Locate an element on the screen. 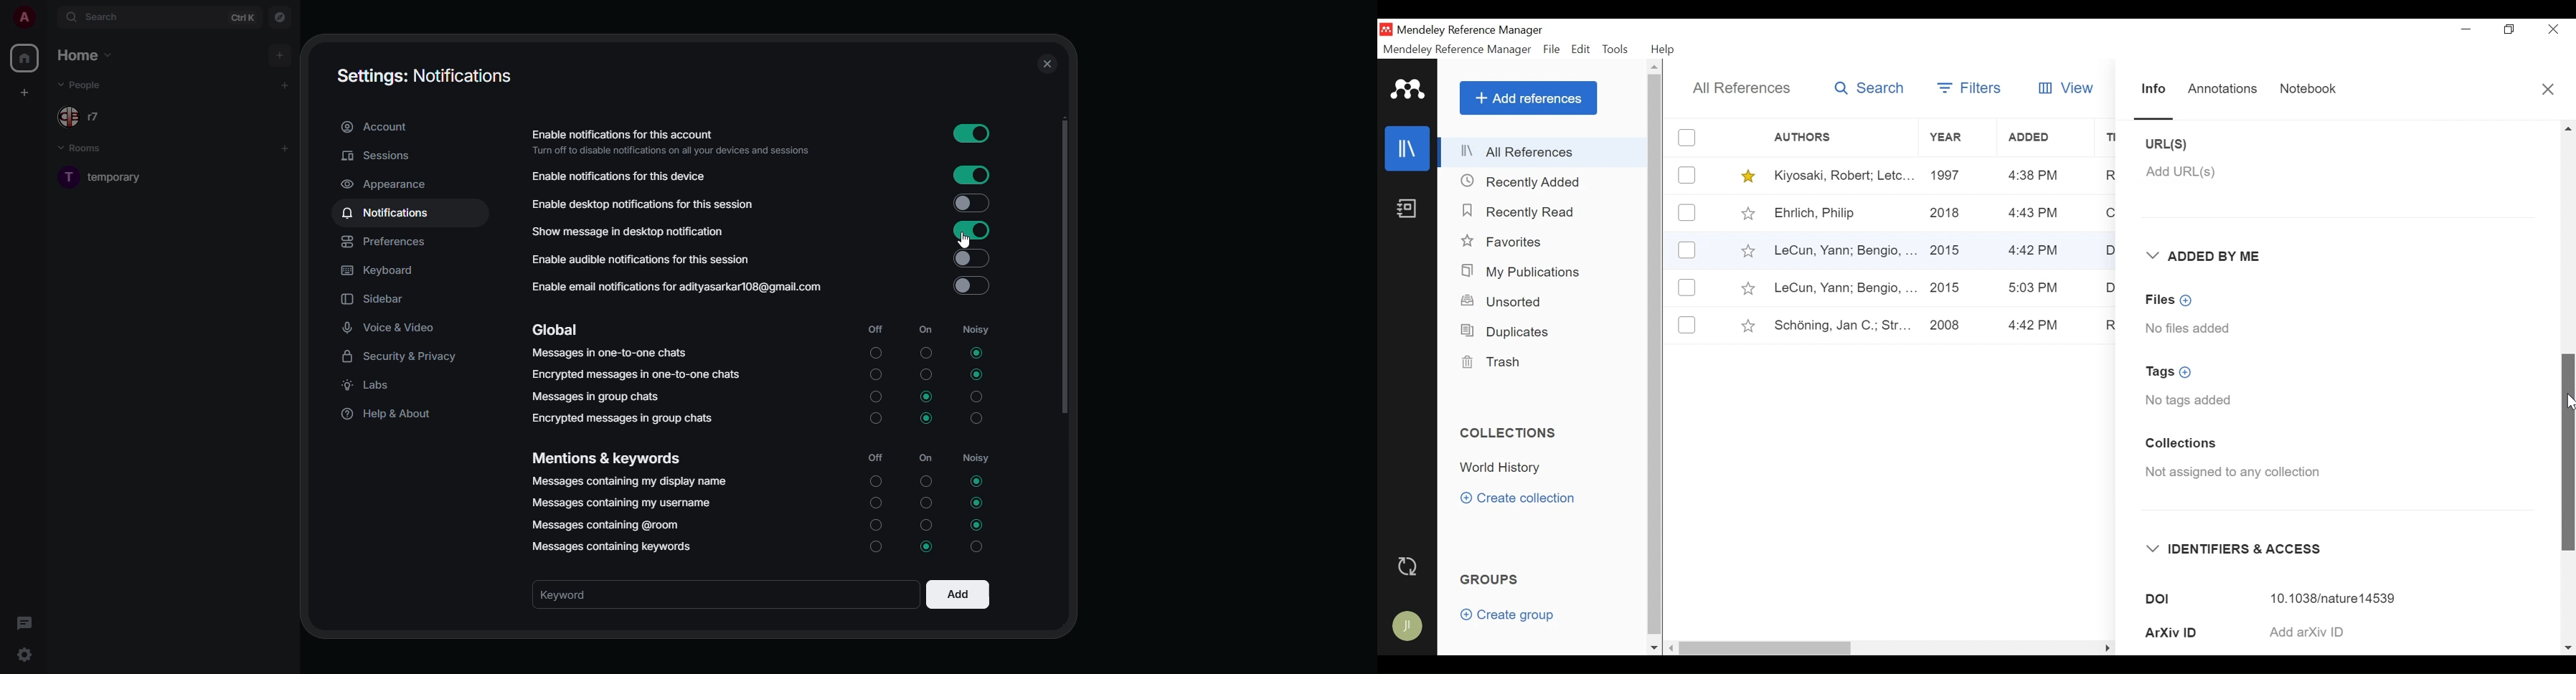 This screenshot has width=2576, height=700. 5:03 PM is located at coordinates (2034, 288).